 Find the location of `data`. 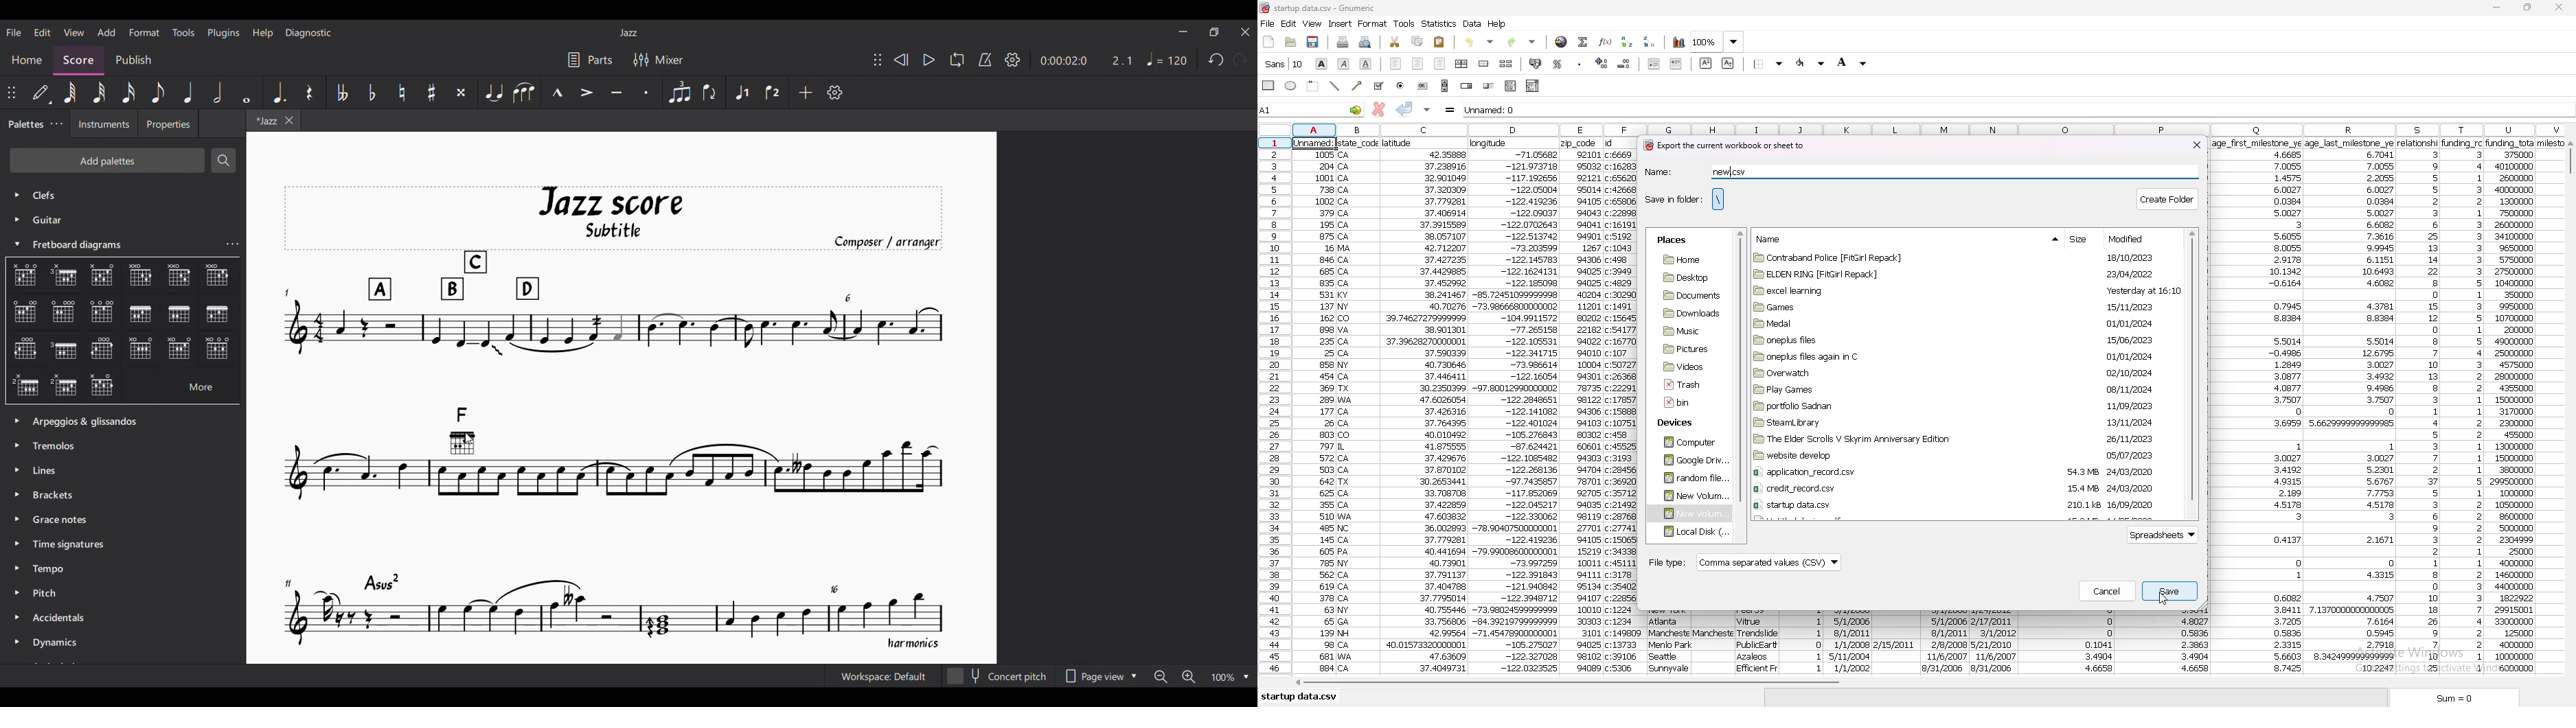

data is located at coordinates (2463, 404).